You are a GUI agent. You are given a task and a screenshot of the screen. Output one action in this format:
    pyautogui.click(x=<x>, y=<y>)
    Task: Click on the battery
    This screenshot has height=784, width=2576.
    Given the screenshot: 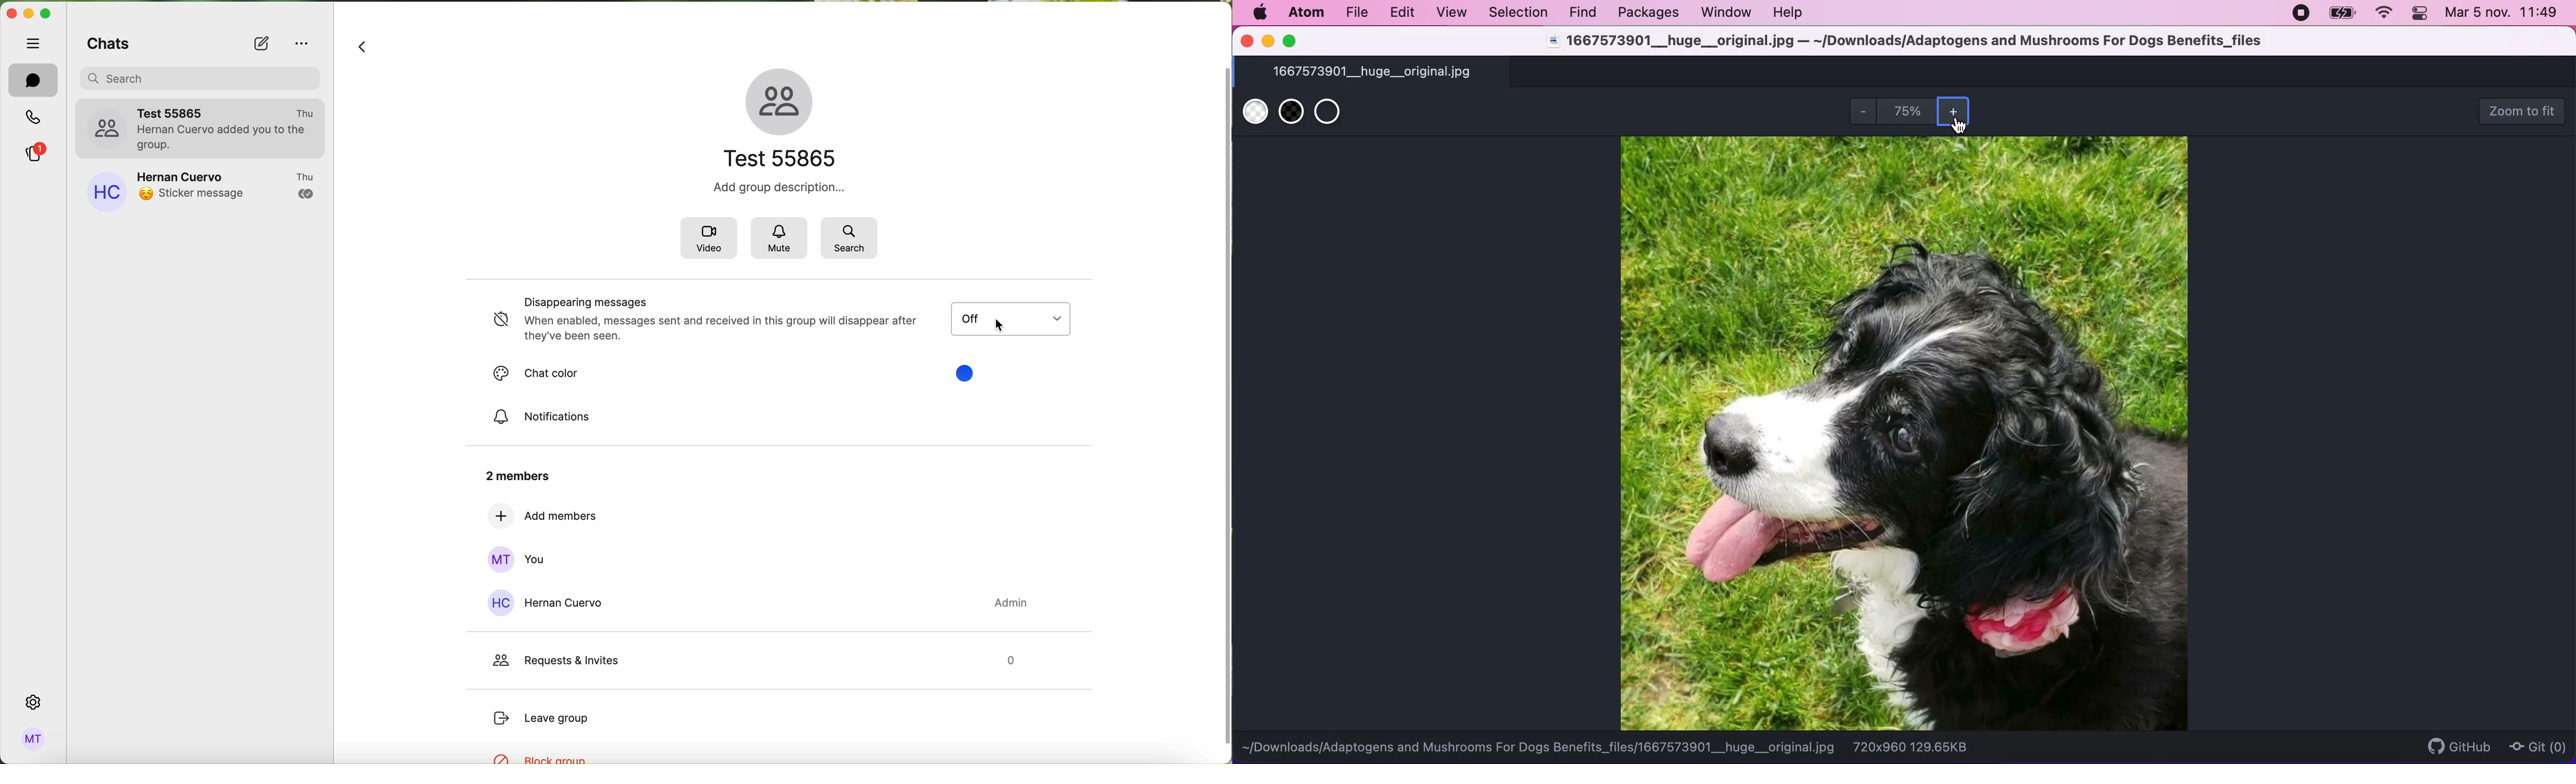 What is the action you would take?
    pyautogui.click(x=2344, y=14)
    